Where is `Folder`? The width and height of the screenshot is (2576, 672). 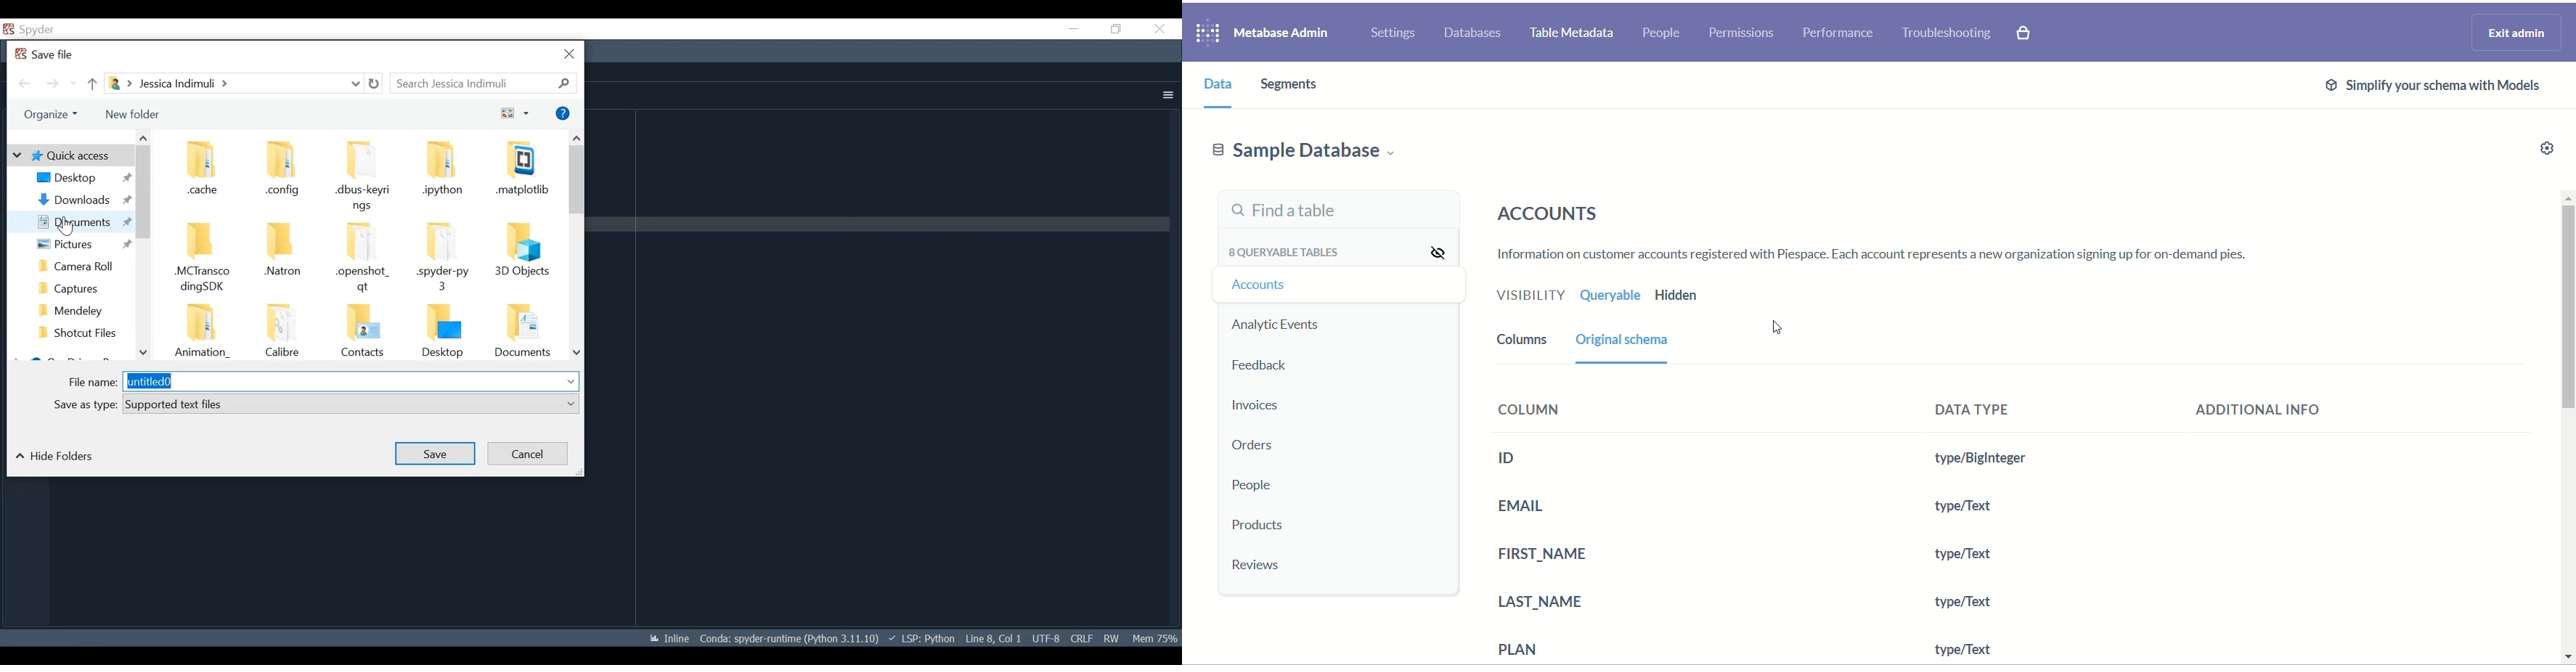
Folder is located at coordinates (523, 259).